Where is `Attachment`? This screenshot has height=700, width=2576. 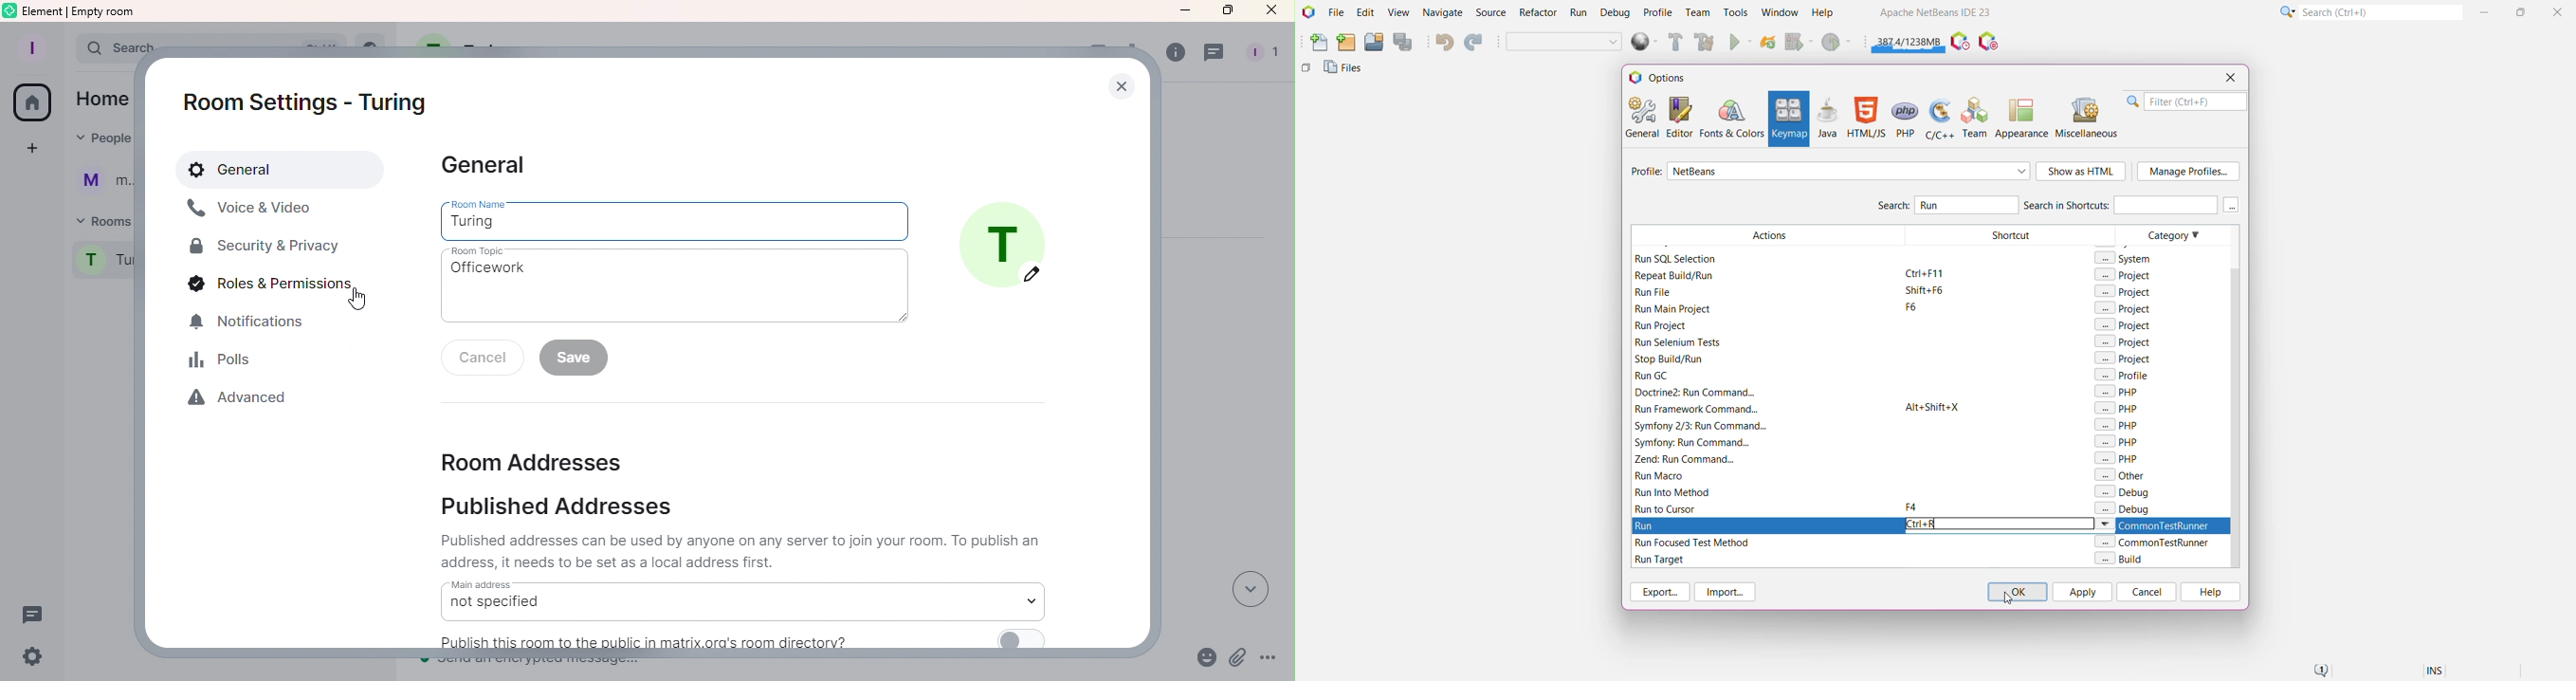
Attachment is located at coordinates (1235, 660).